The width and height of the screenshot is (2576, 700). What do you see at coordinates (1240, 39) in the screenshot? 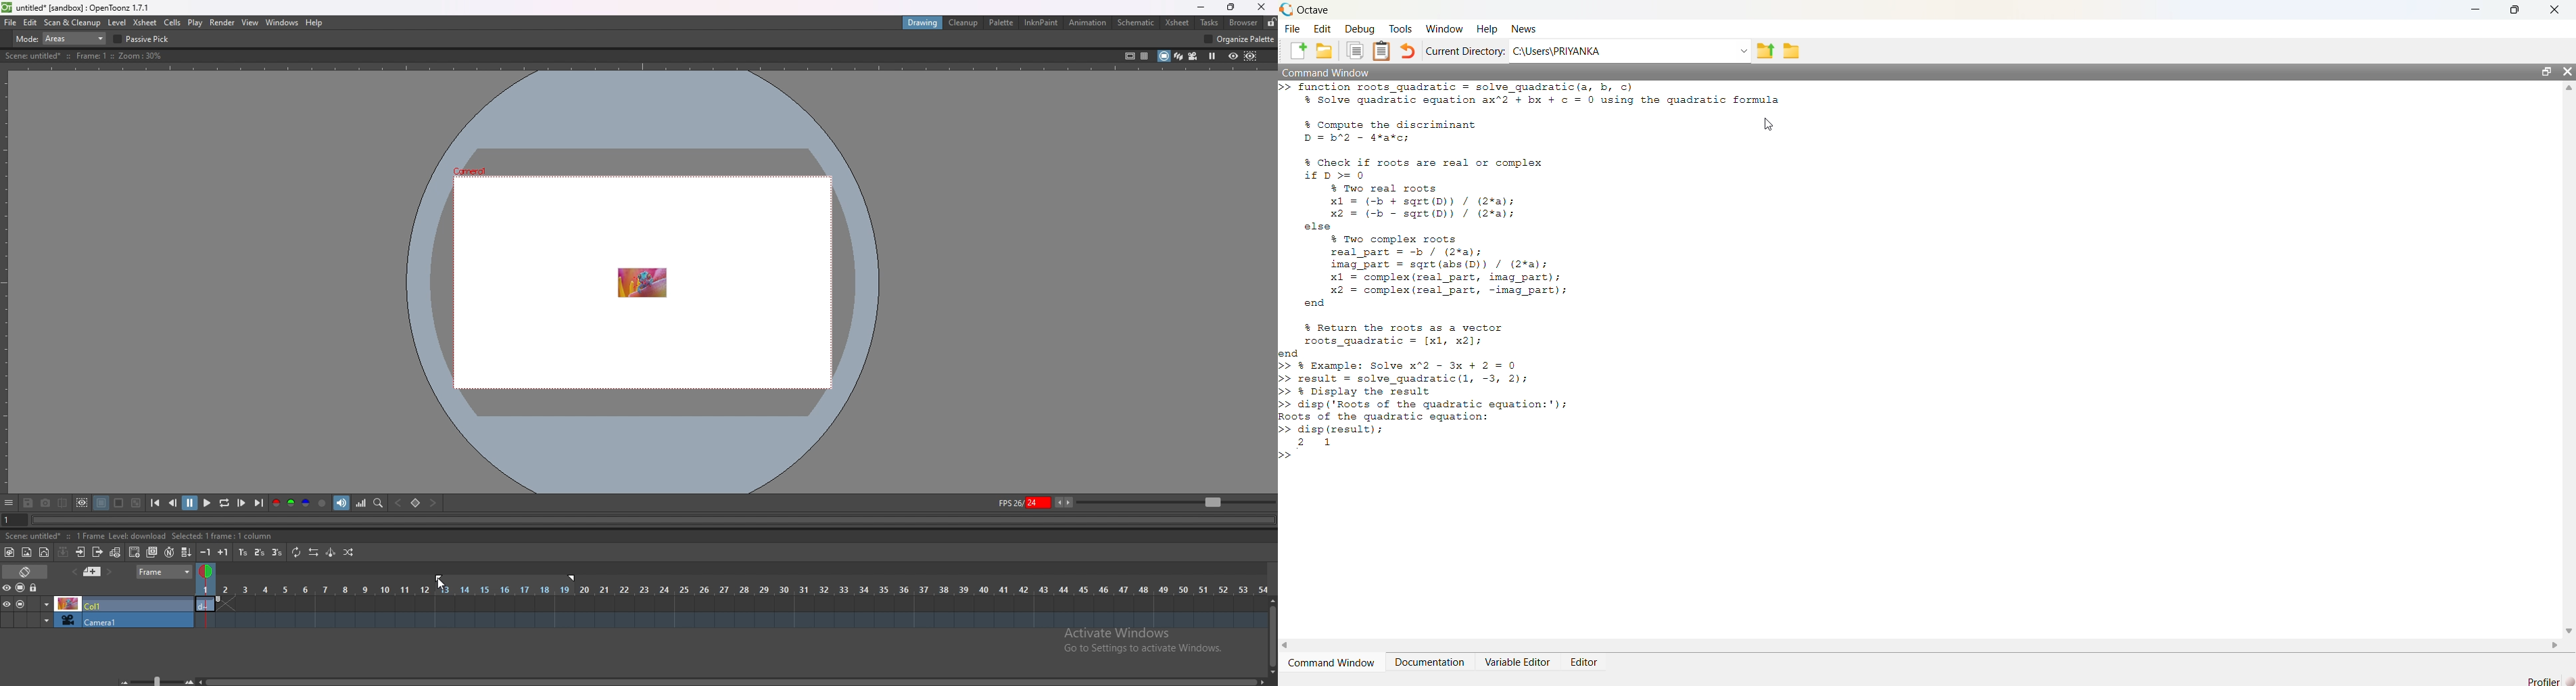
I see `organize palette` at bounding box center [1240, 39].